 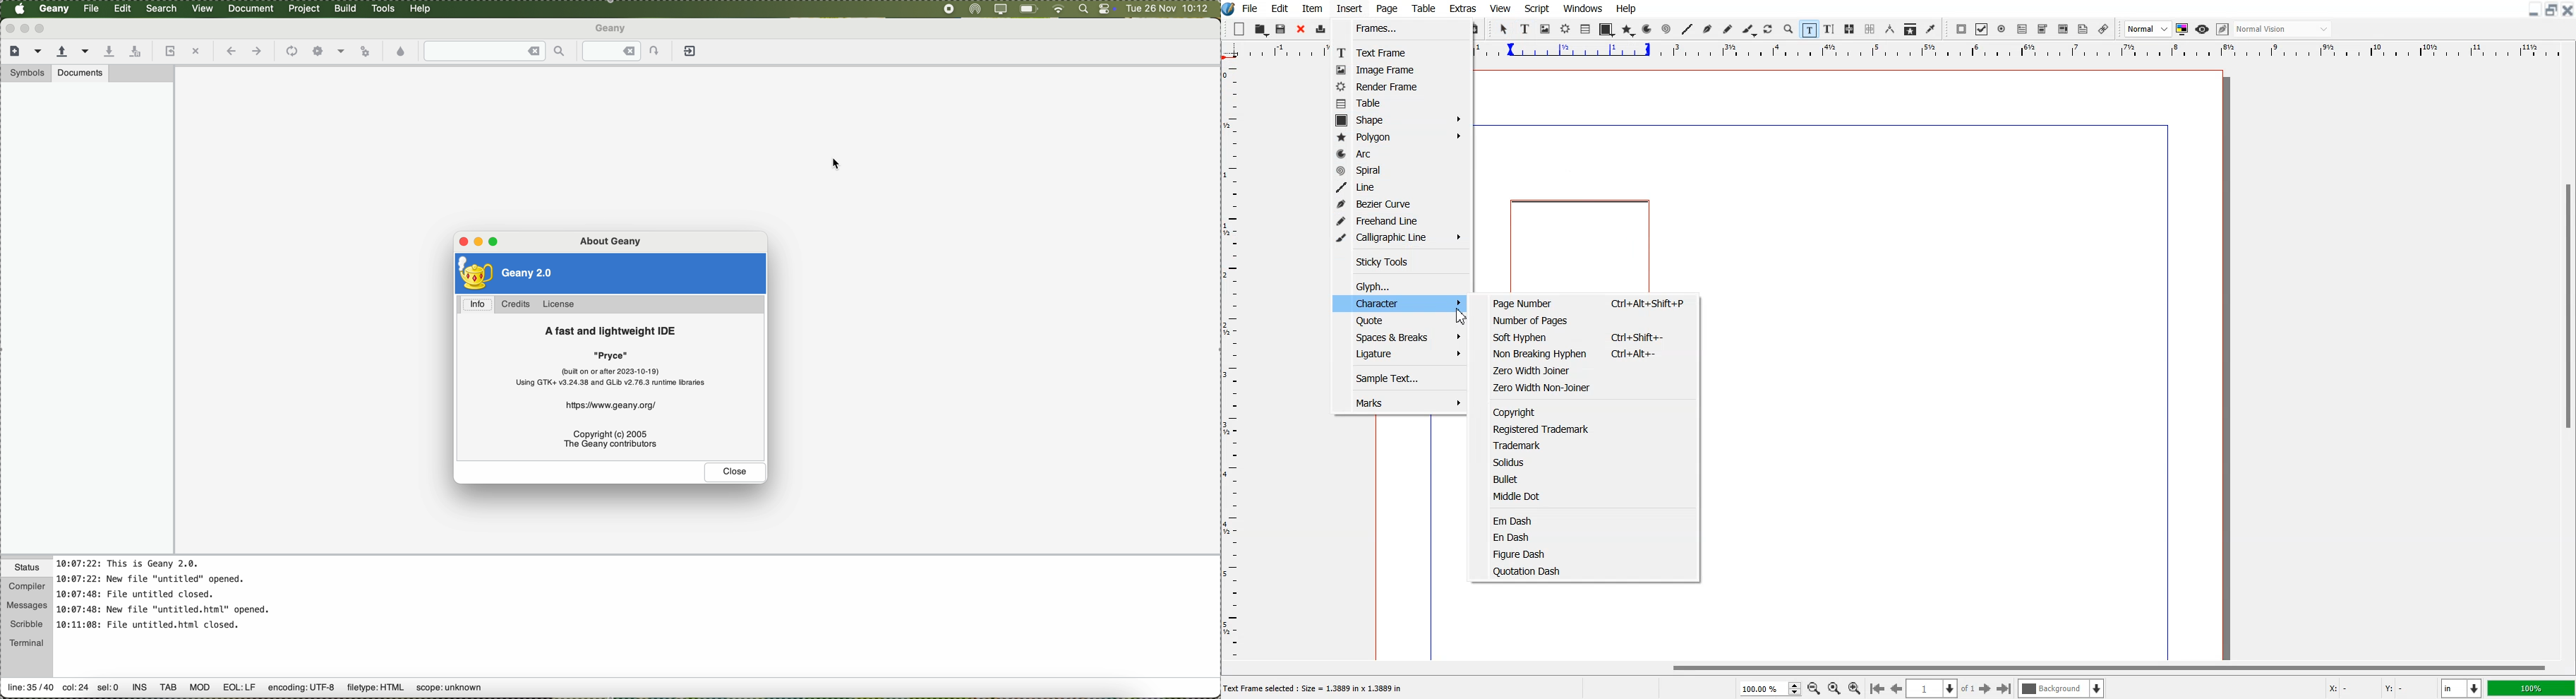 What do you see at coordinates (1750, 30) in the screenshot?
I see `Calligraphic line ` at bounding box center [1750, 30].